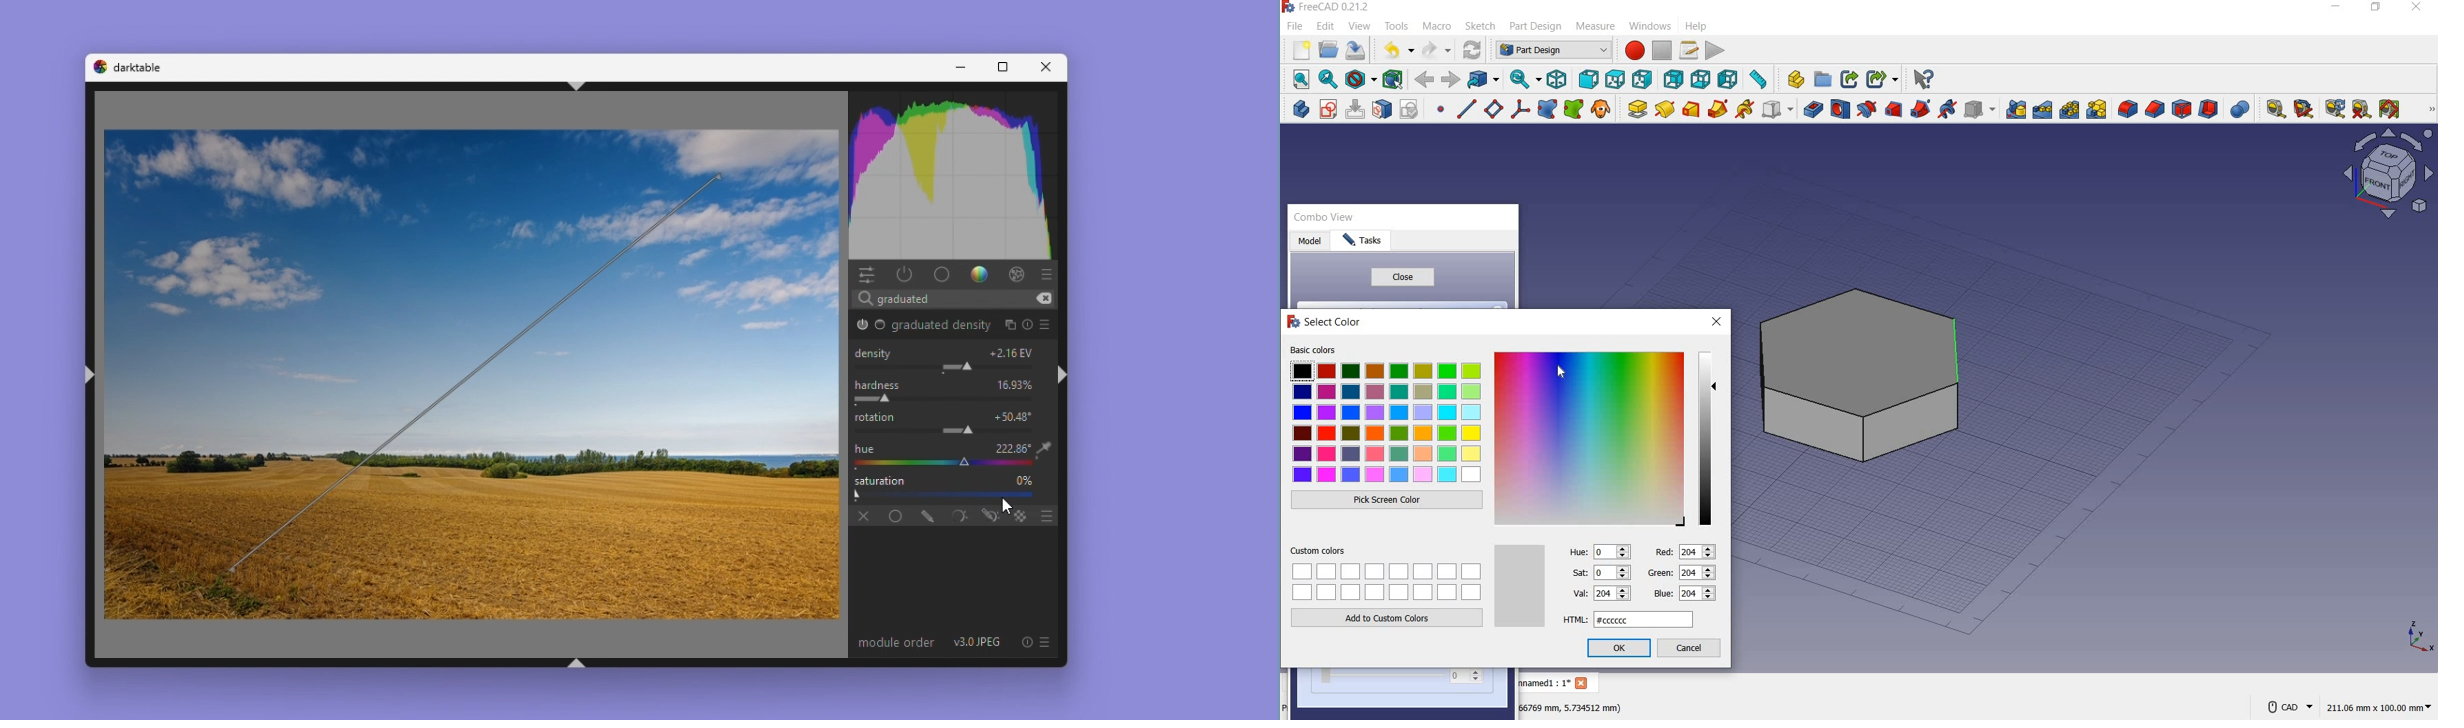 This screenshot has width=2464, height=728. What do you see at coordinates (1472, 50) in the screenshot?
I see `refresh` at bounding box center [1472, 50].